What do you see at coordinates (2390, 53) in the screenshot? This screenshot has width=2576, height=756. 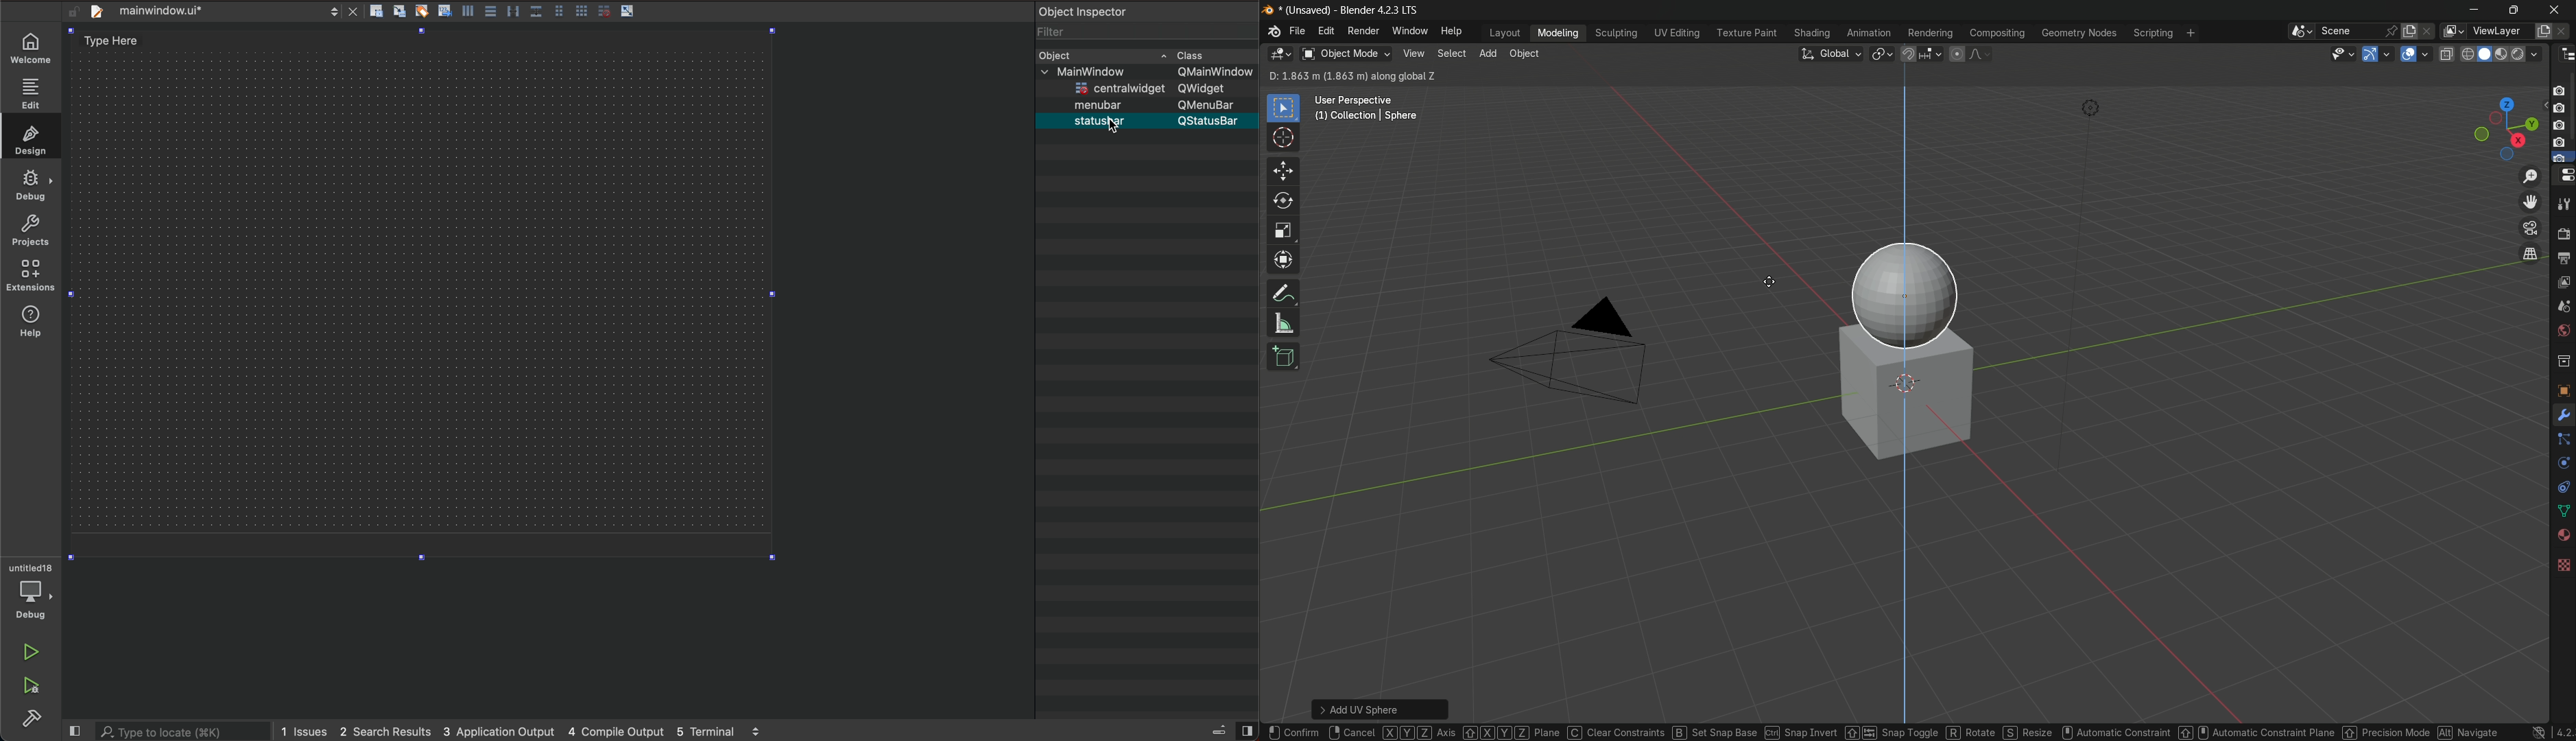 I see `gizmos` at bounding box center [2390, 53].